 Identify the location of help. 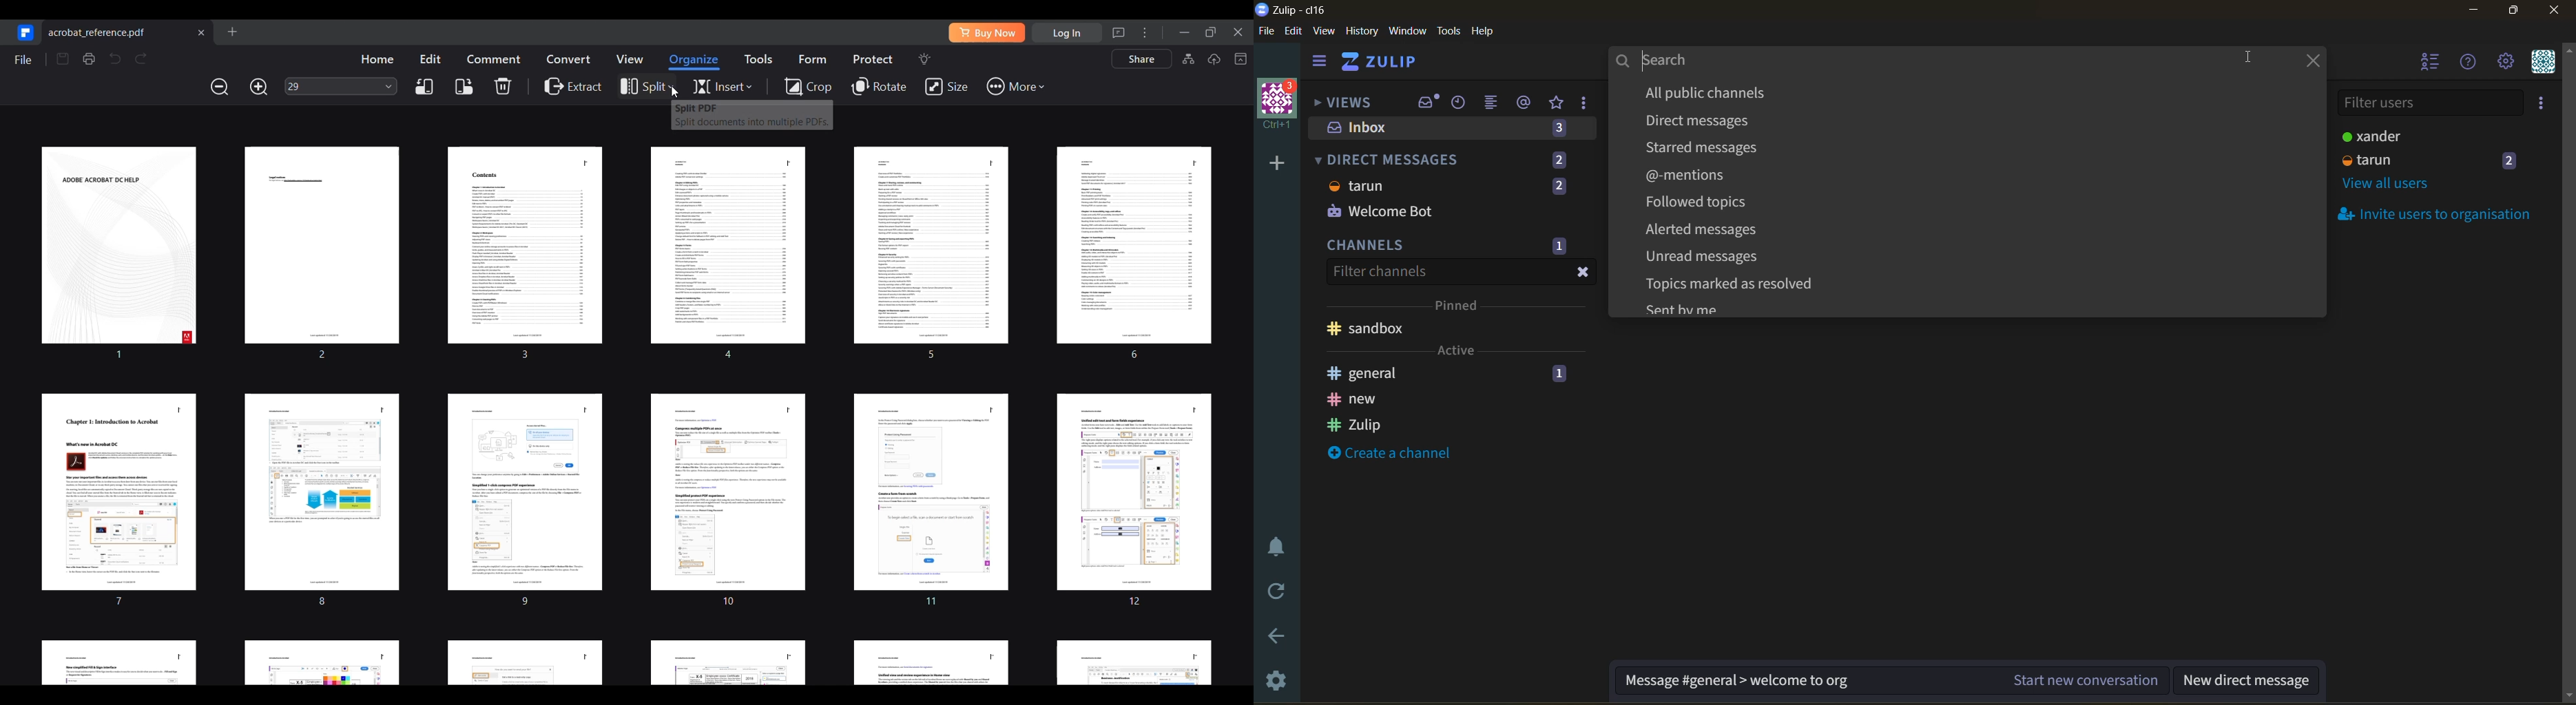
(2469, 63).